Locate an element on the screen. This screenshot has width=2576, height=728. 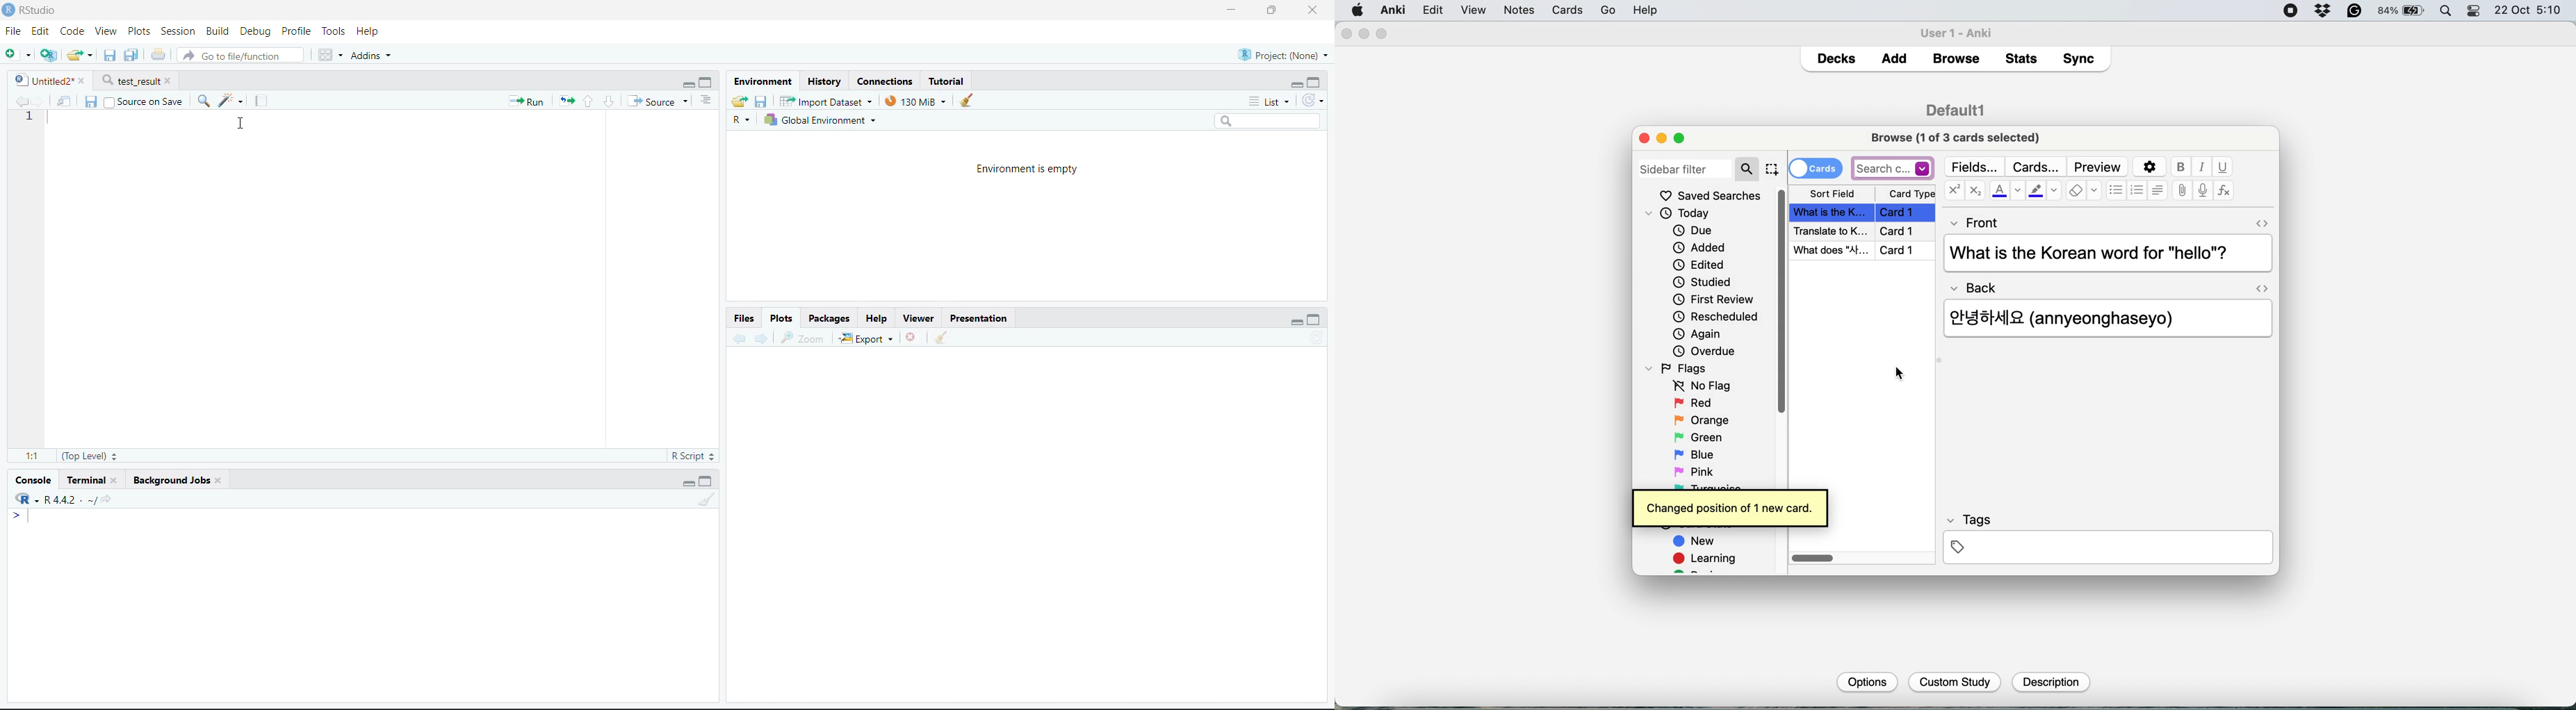
edited is located at coordinates (1700, 265).